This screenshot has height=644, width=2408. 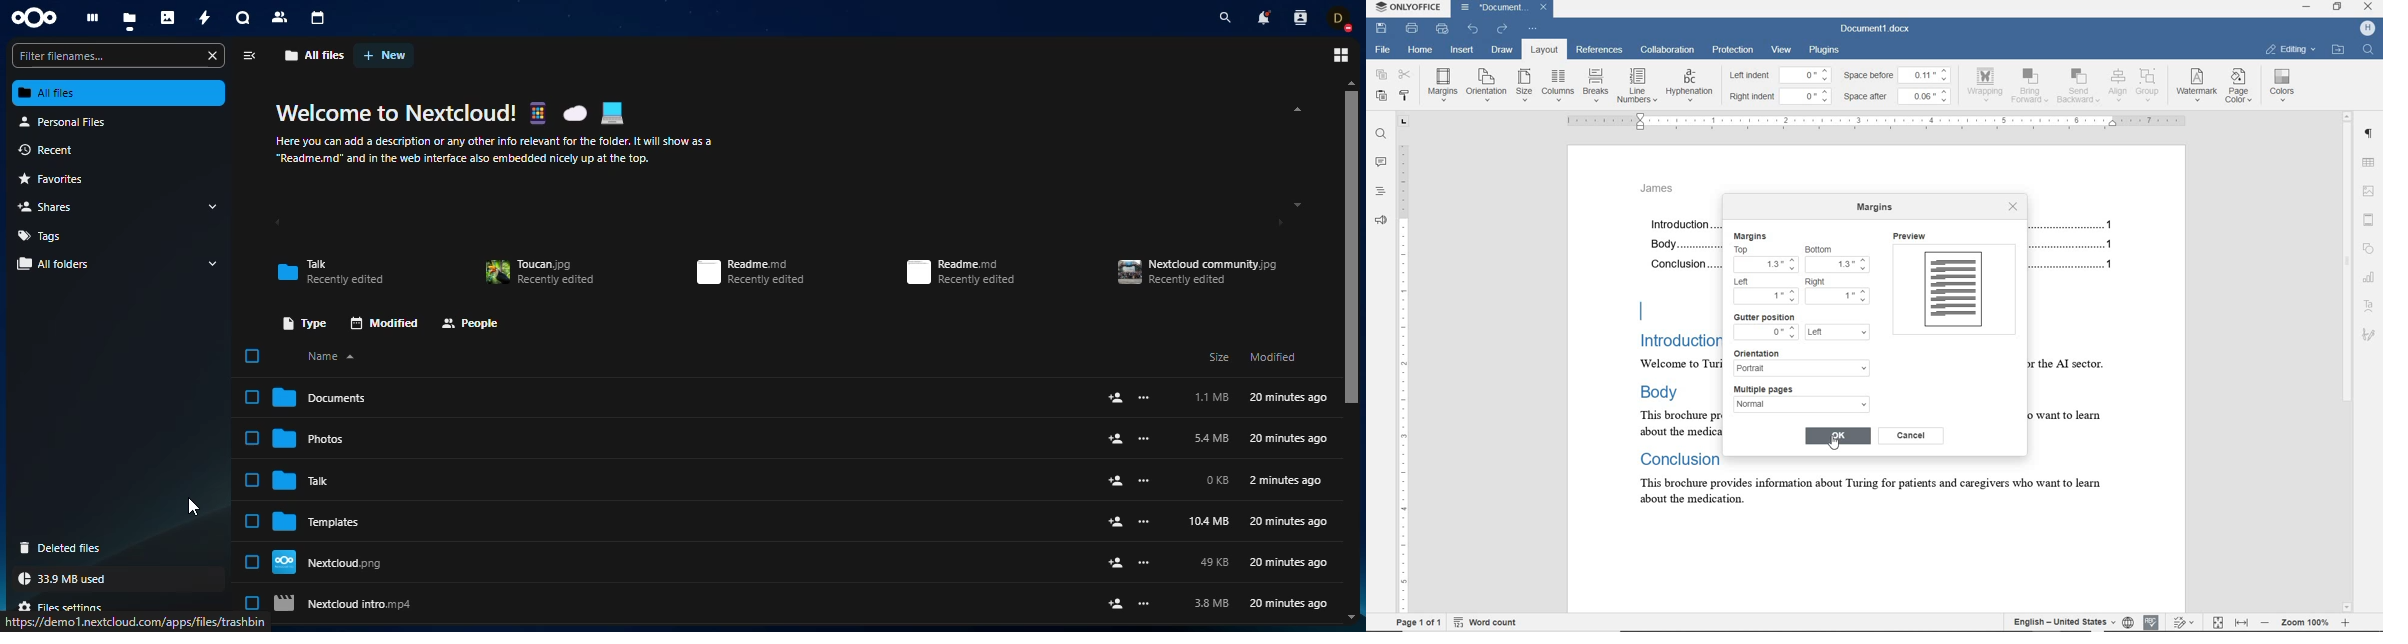 I want to click on Talk Recently Edited, so click(x=331, y=269).